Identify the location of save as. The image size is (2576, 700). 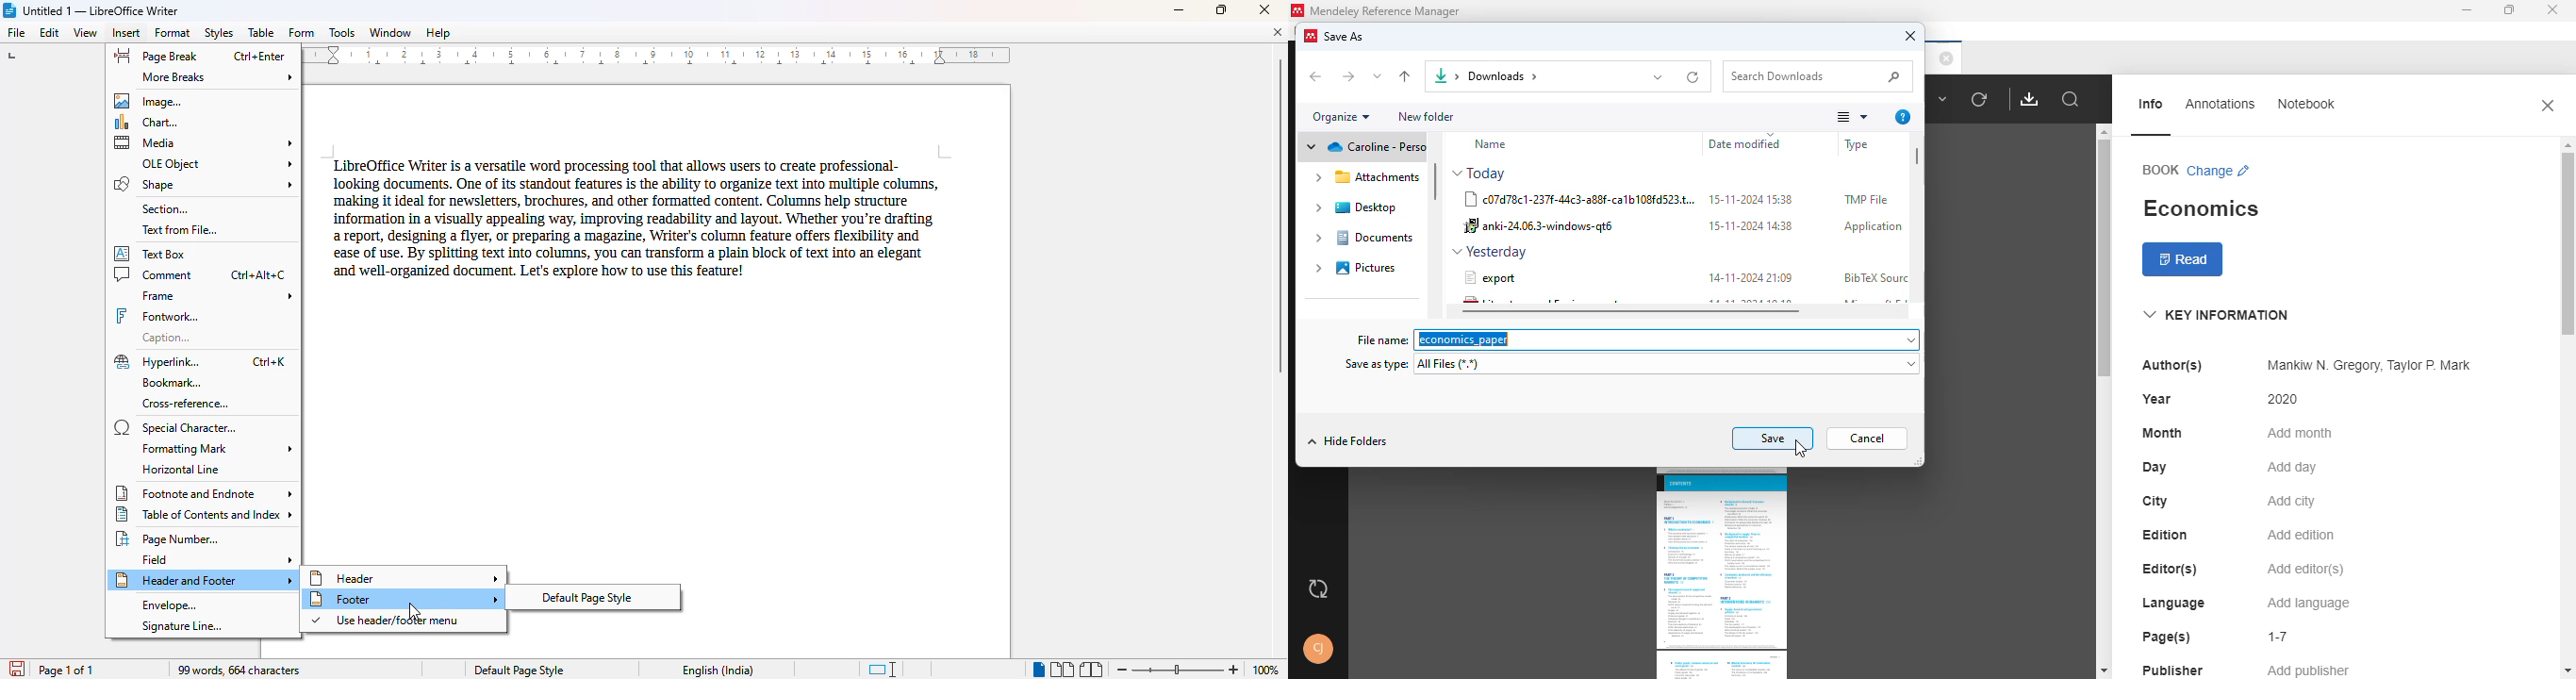
(1345, 37).